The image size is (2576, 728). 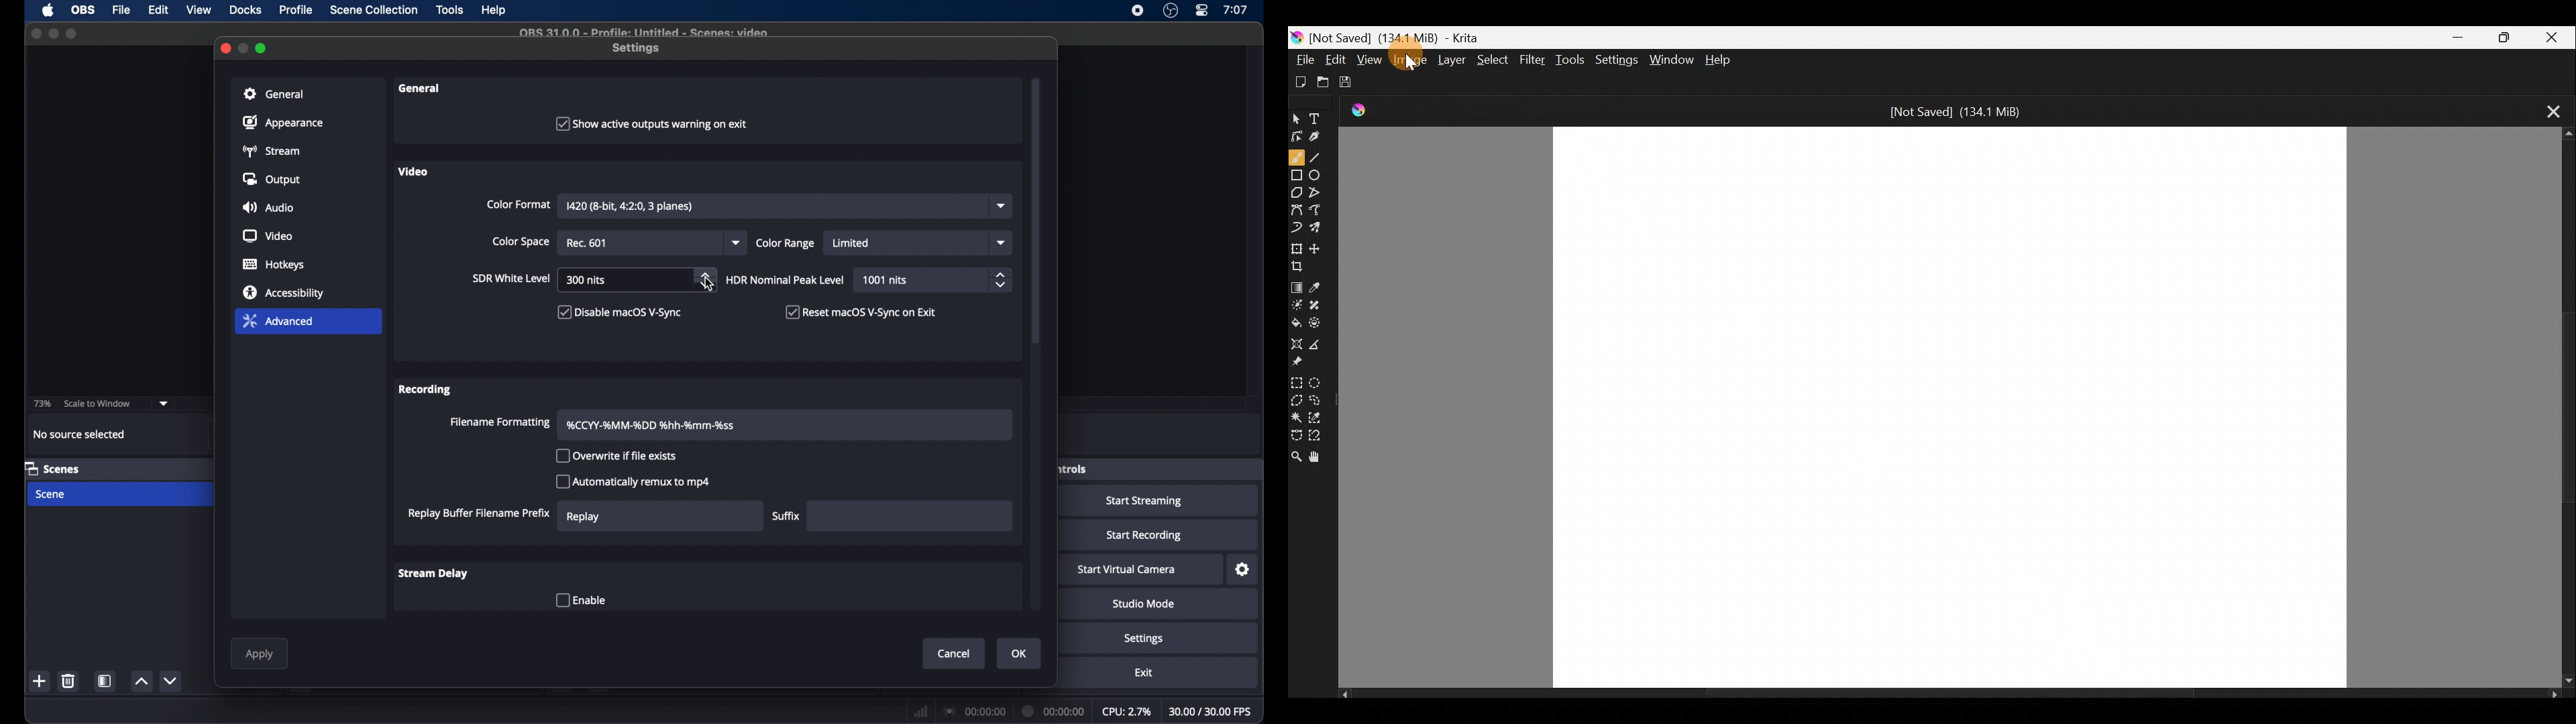 I want to click on Zoom tool, so click(x=1296, y=457).